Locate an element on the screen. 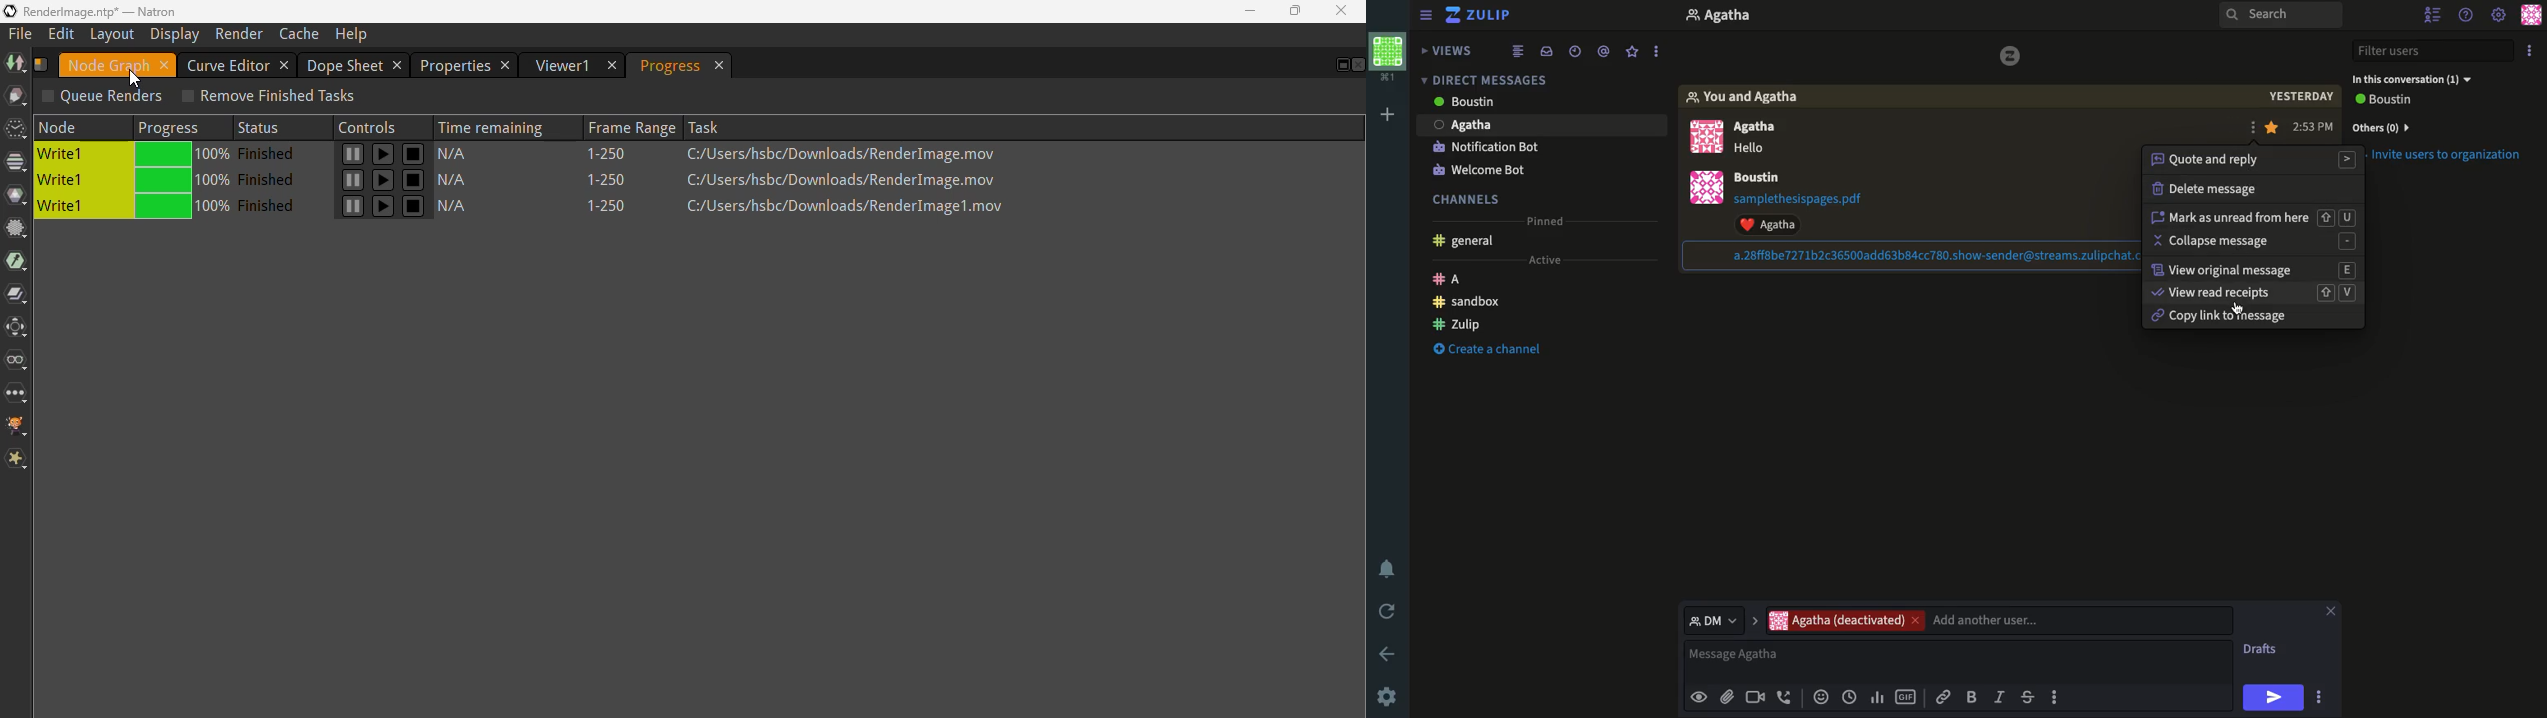  Bold is located at coordinates (1971, 696).